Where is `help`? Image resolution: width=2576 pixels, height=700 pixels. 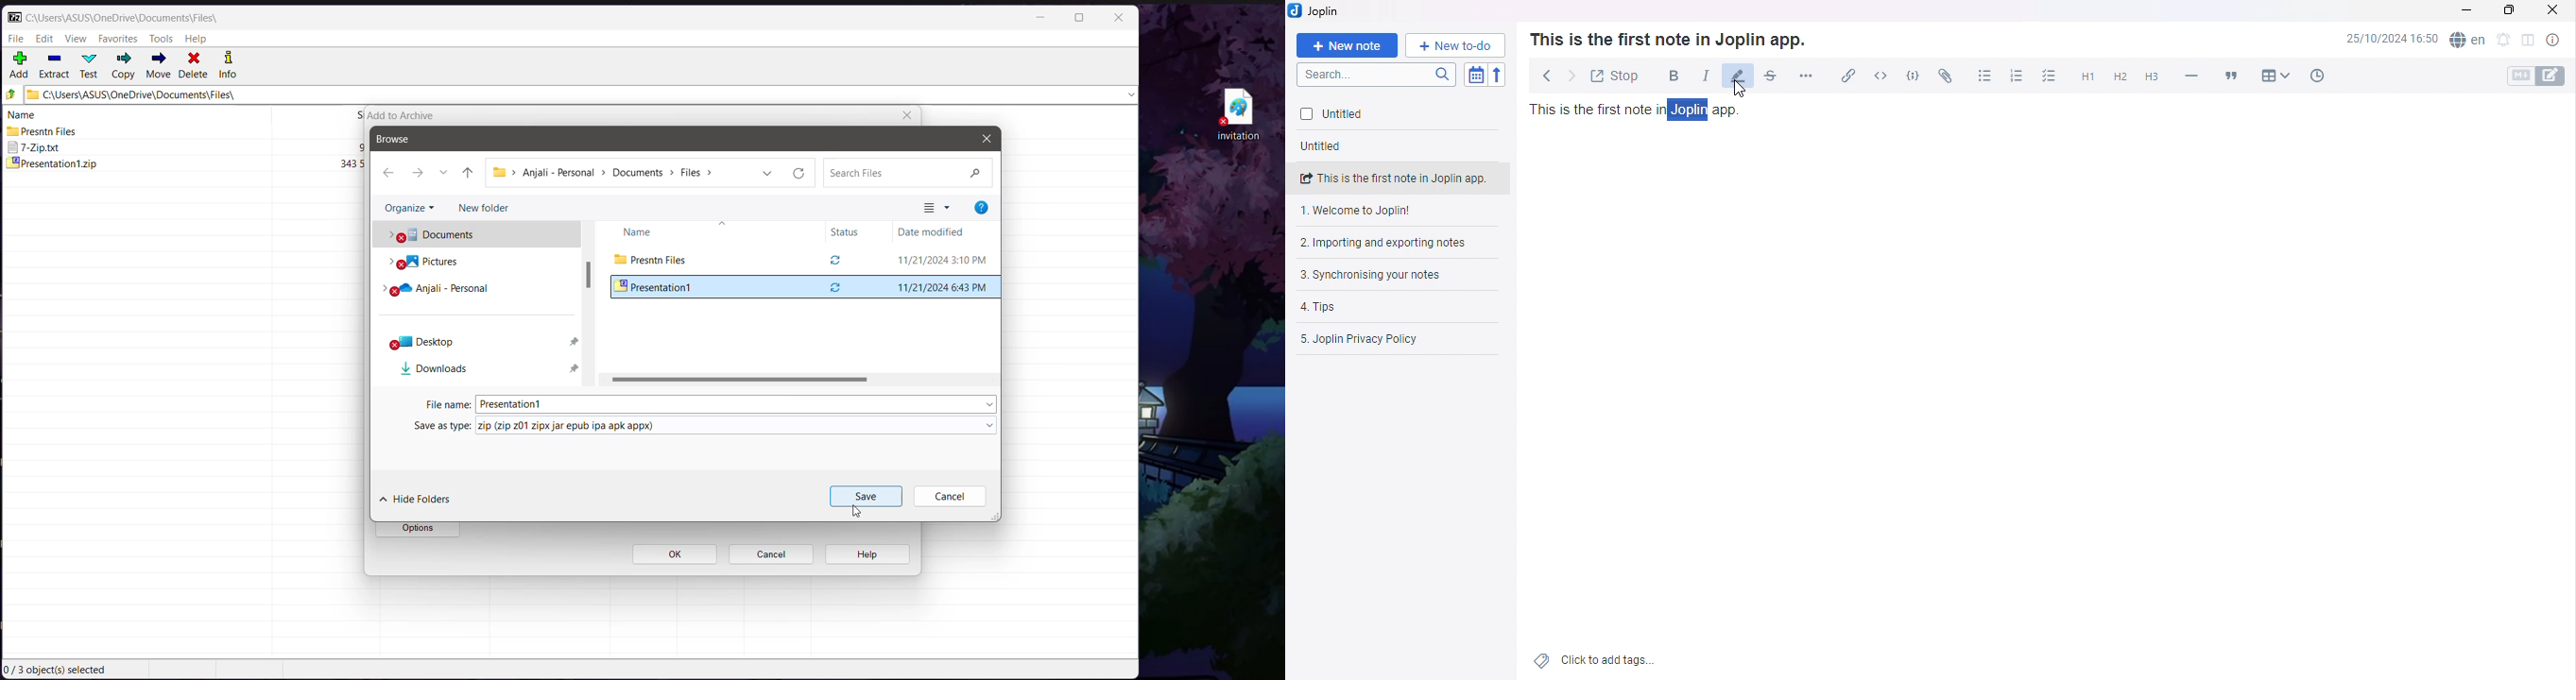
help is located at coordinates (866, 556).